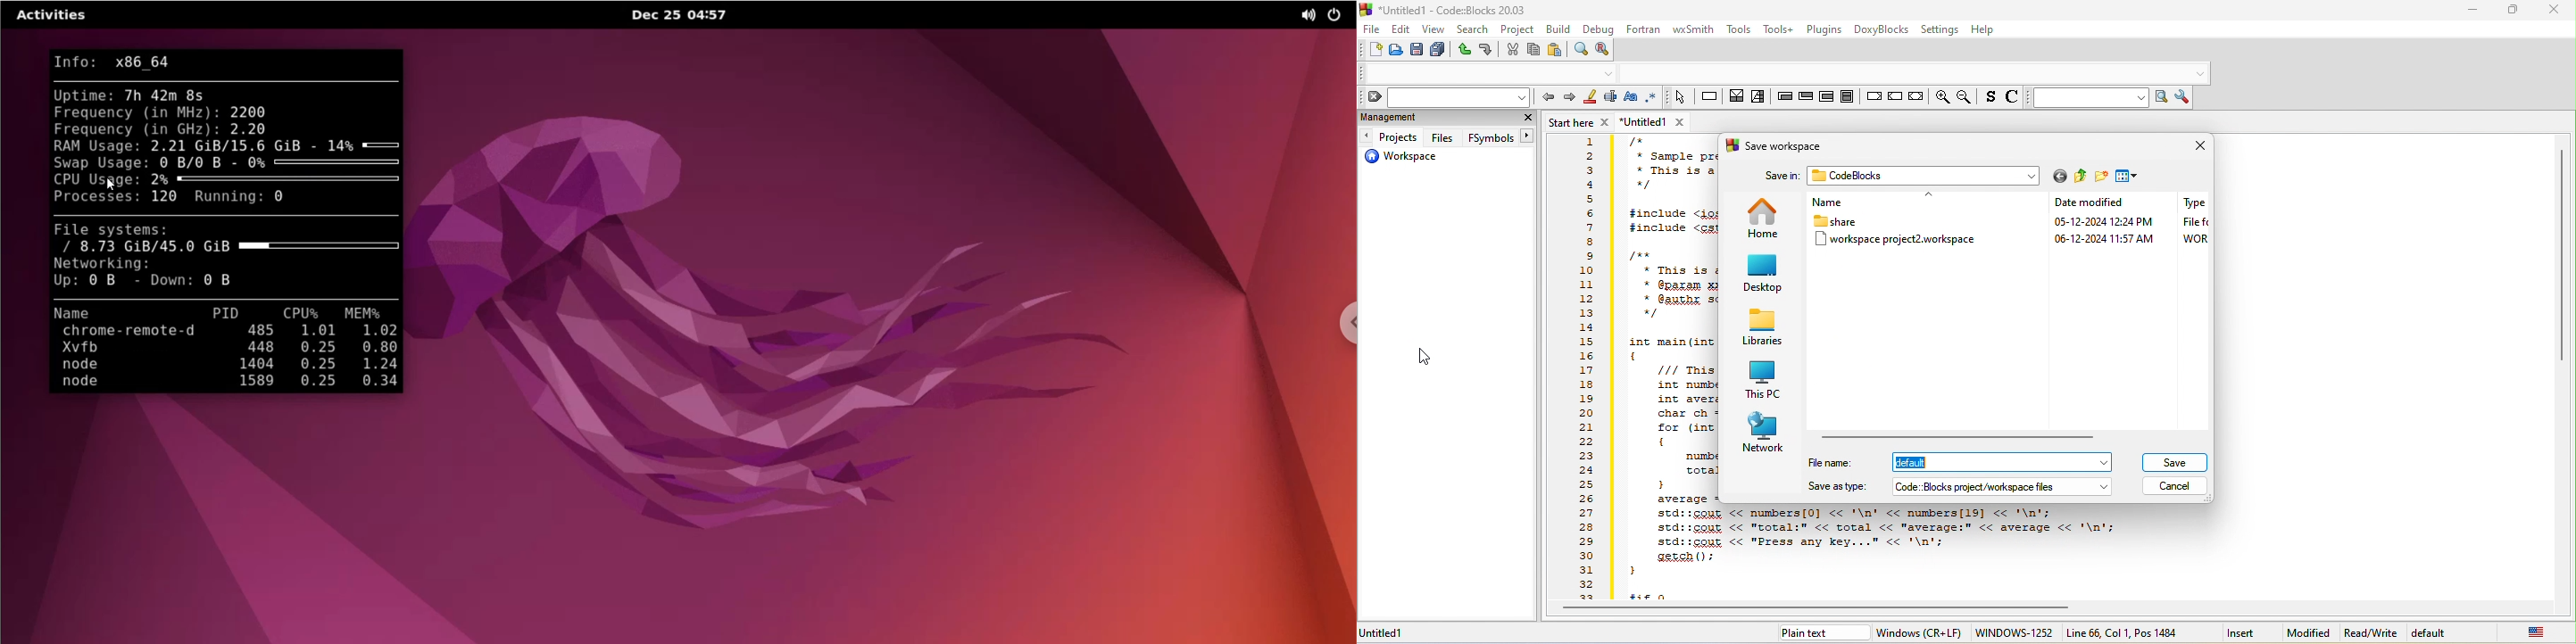 The height and width of the screenshot is (644, 2576). Describe the element at coordinates (1449, 10) in the screenshot. I see `title` at that location.